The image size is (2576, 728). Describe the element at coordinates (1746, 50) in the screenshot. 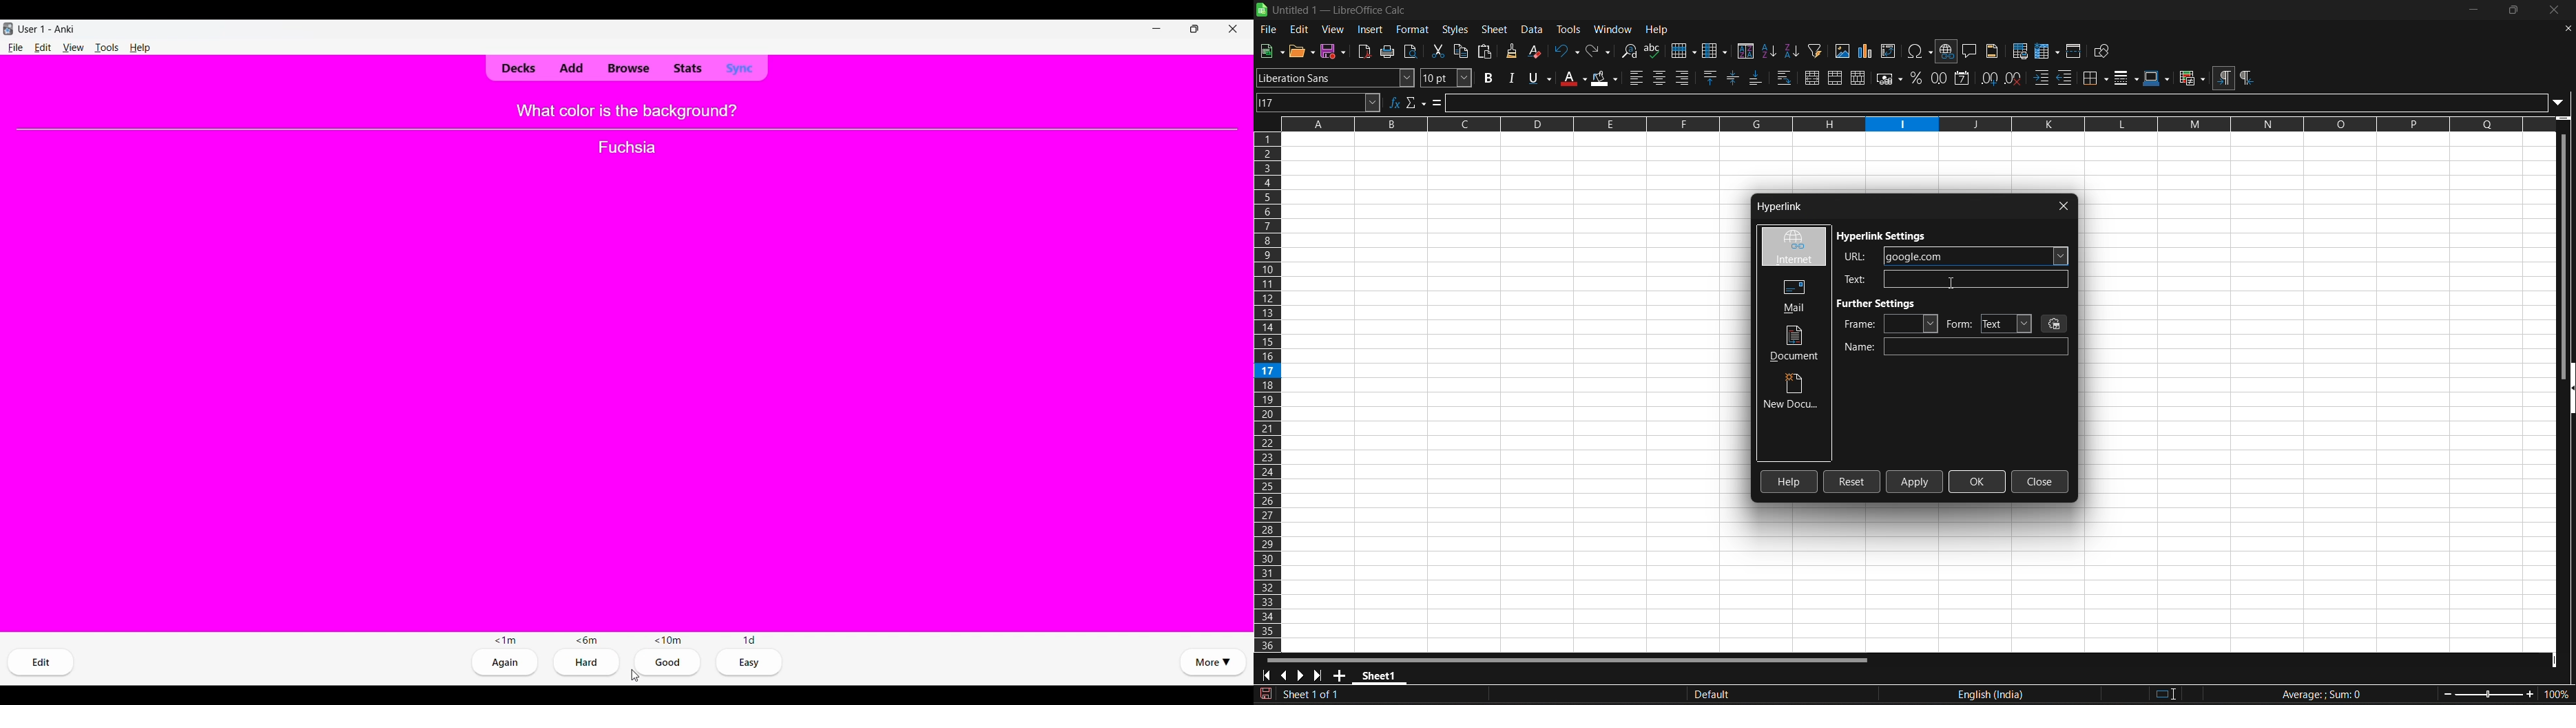

I see `sort` at that location.